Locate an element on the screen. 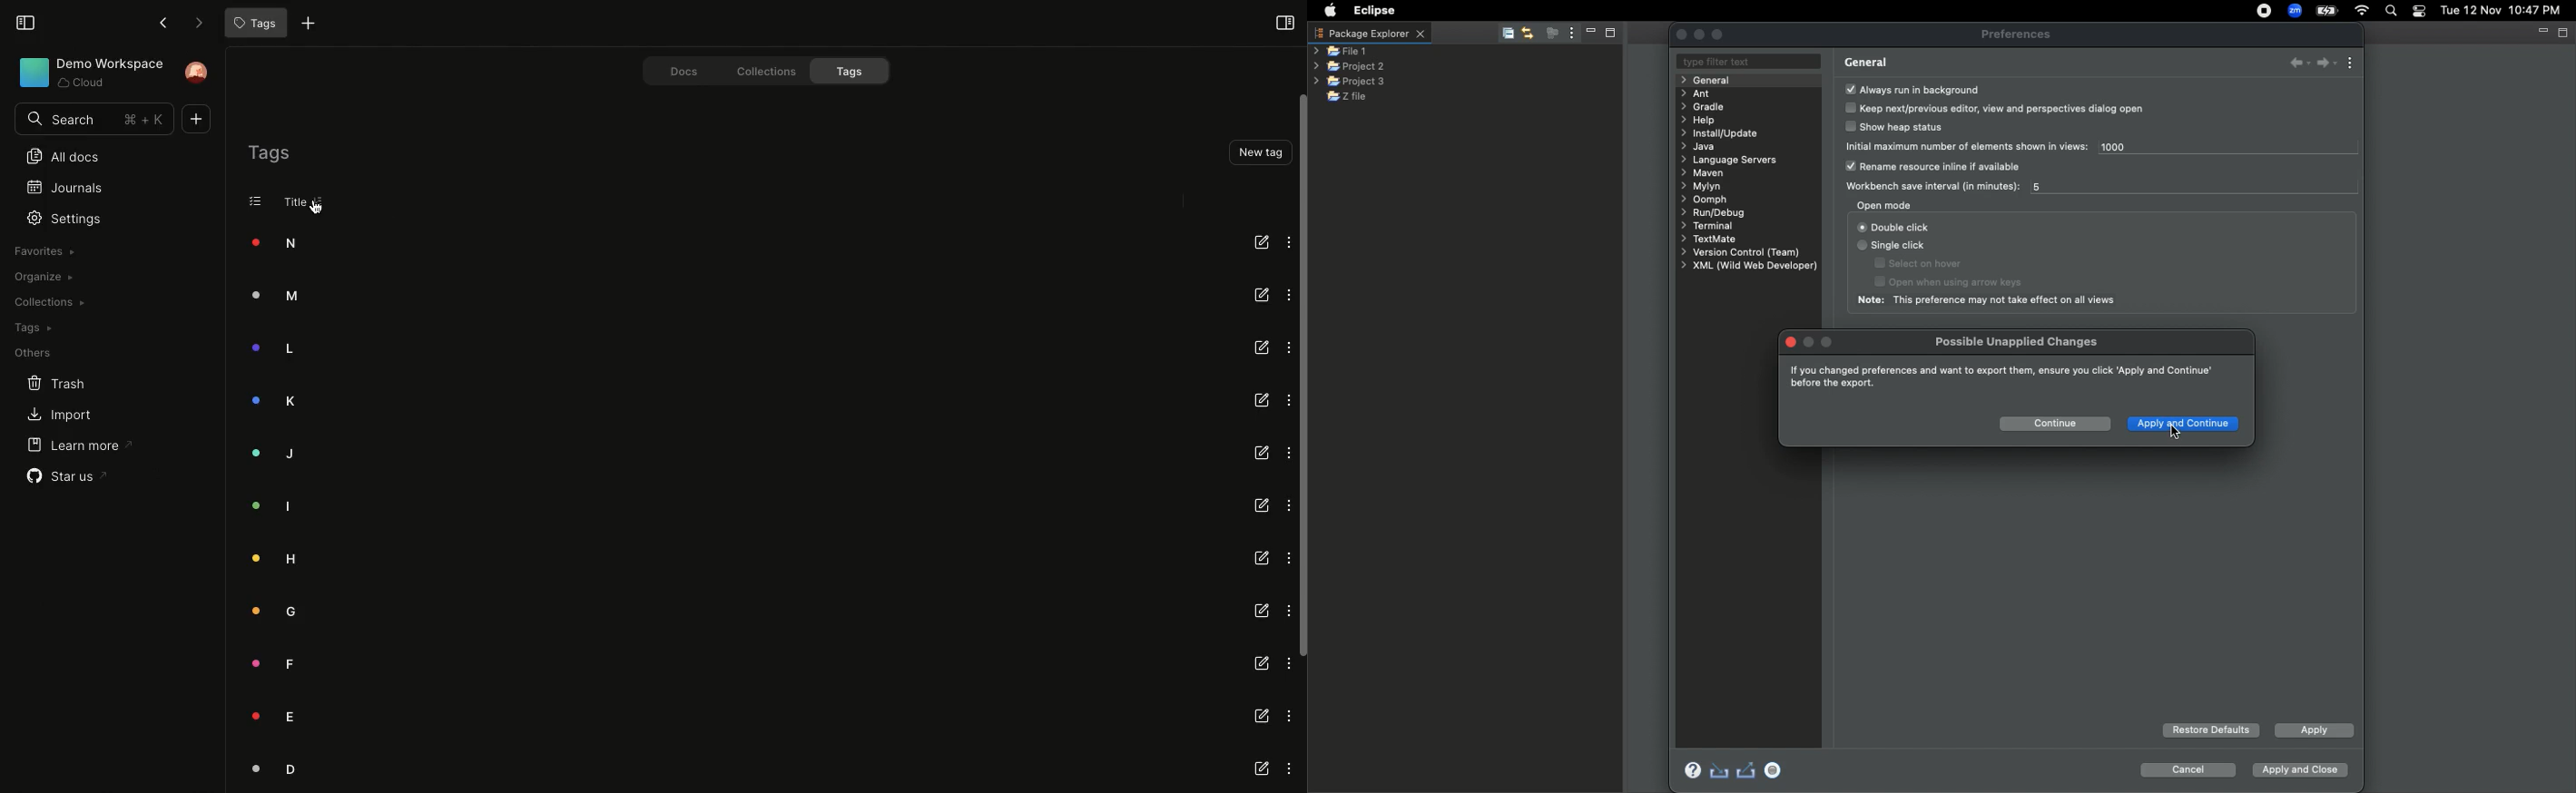 This screenshot has height=812, width=2576. Continue is located at coordinates (2054, 423).